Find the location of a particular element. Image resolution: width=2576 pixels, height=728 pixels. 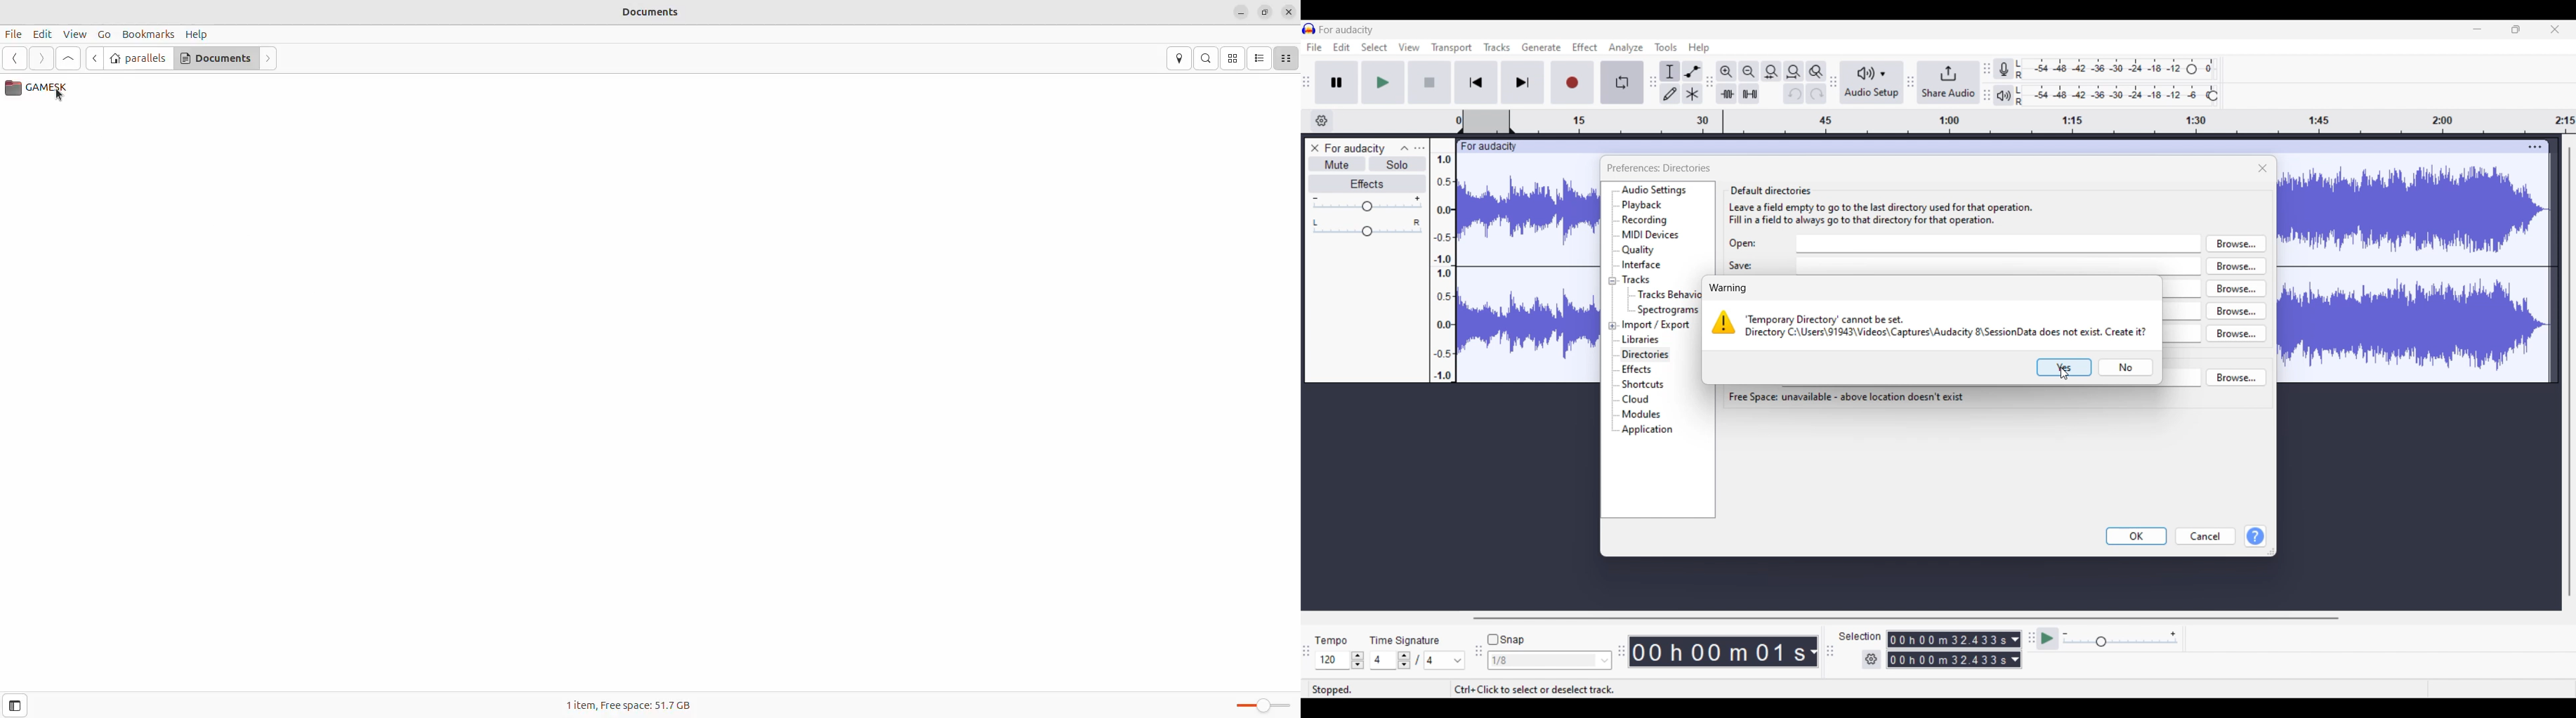

MIDI devices is located at coordinates (1651, 235).